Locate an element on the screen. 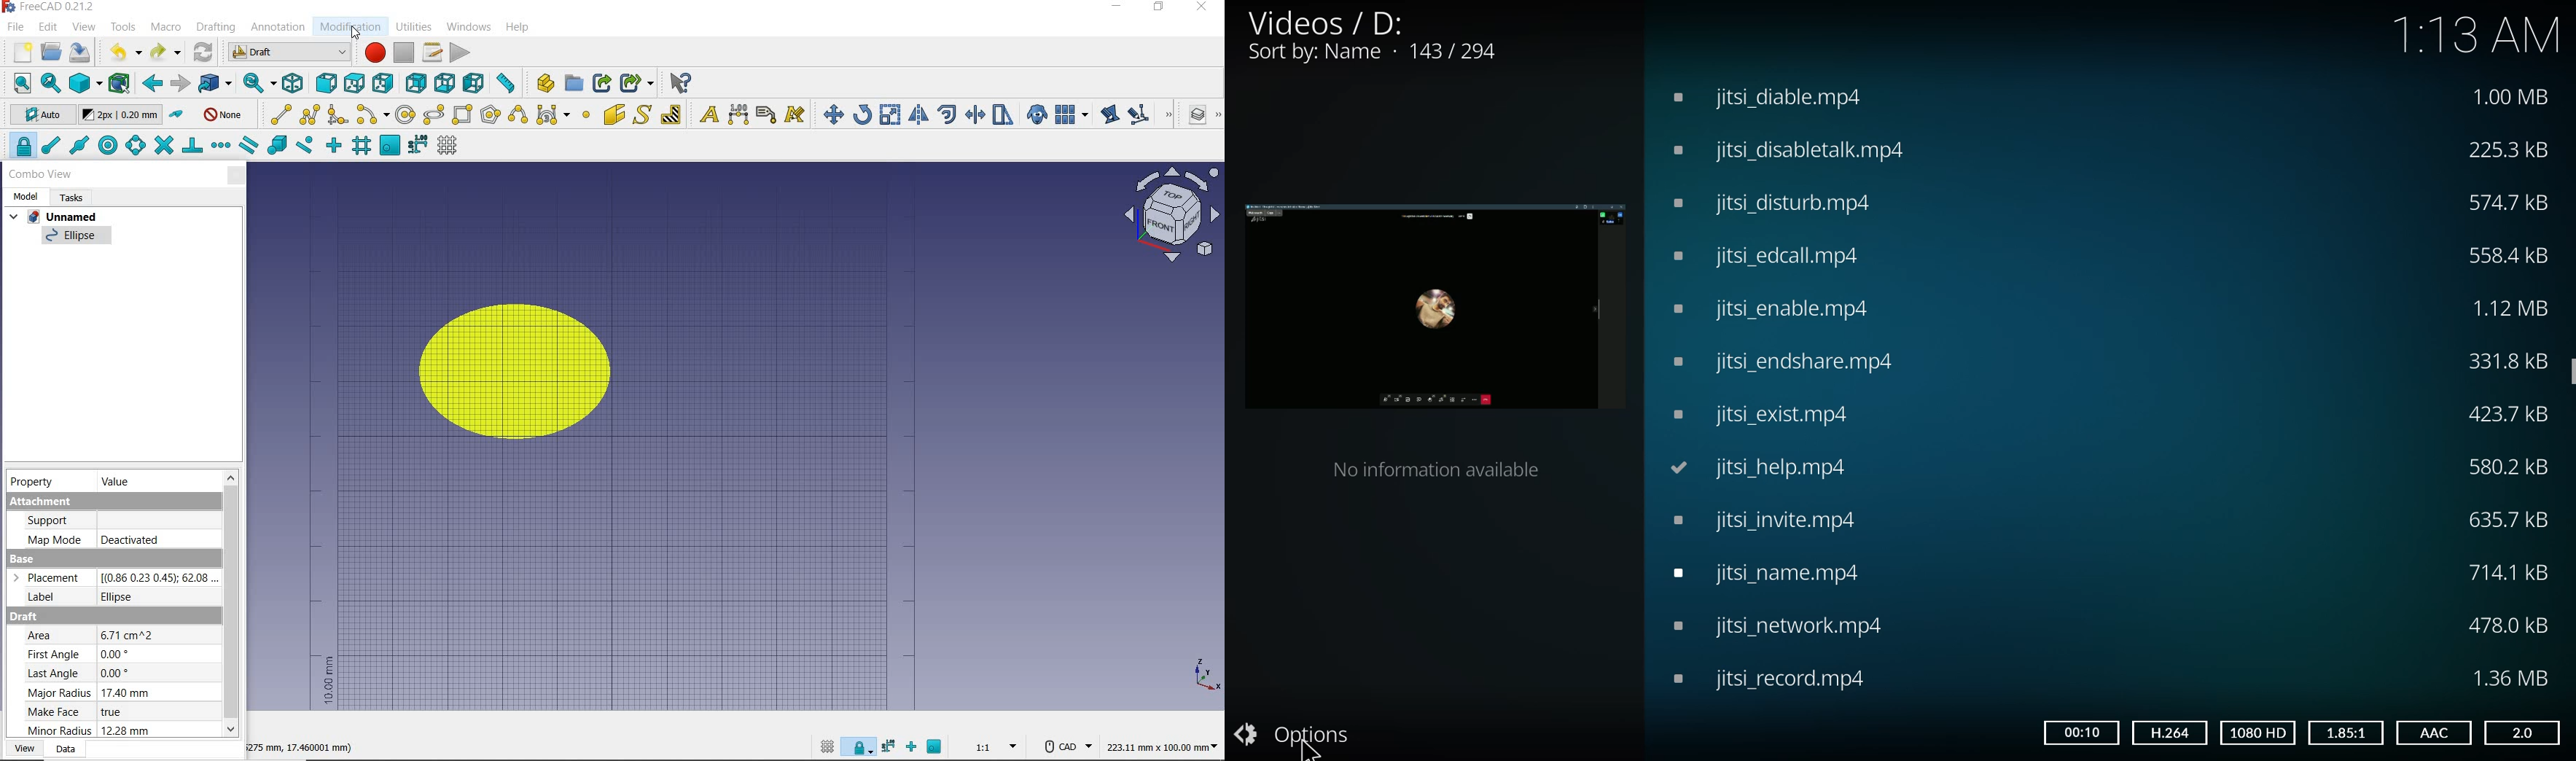 This screenshot has height=784, width=2576. offset is located at coordinates (946, 114).